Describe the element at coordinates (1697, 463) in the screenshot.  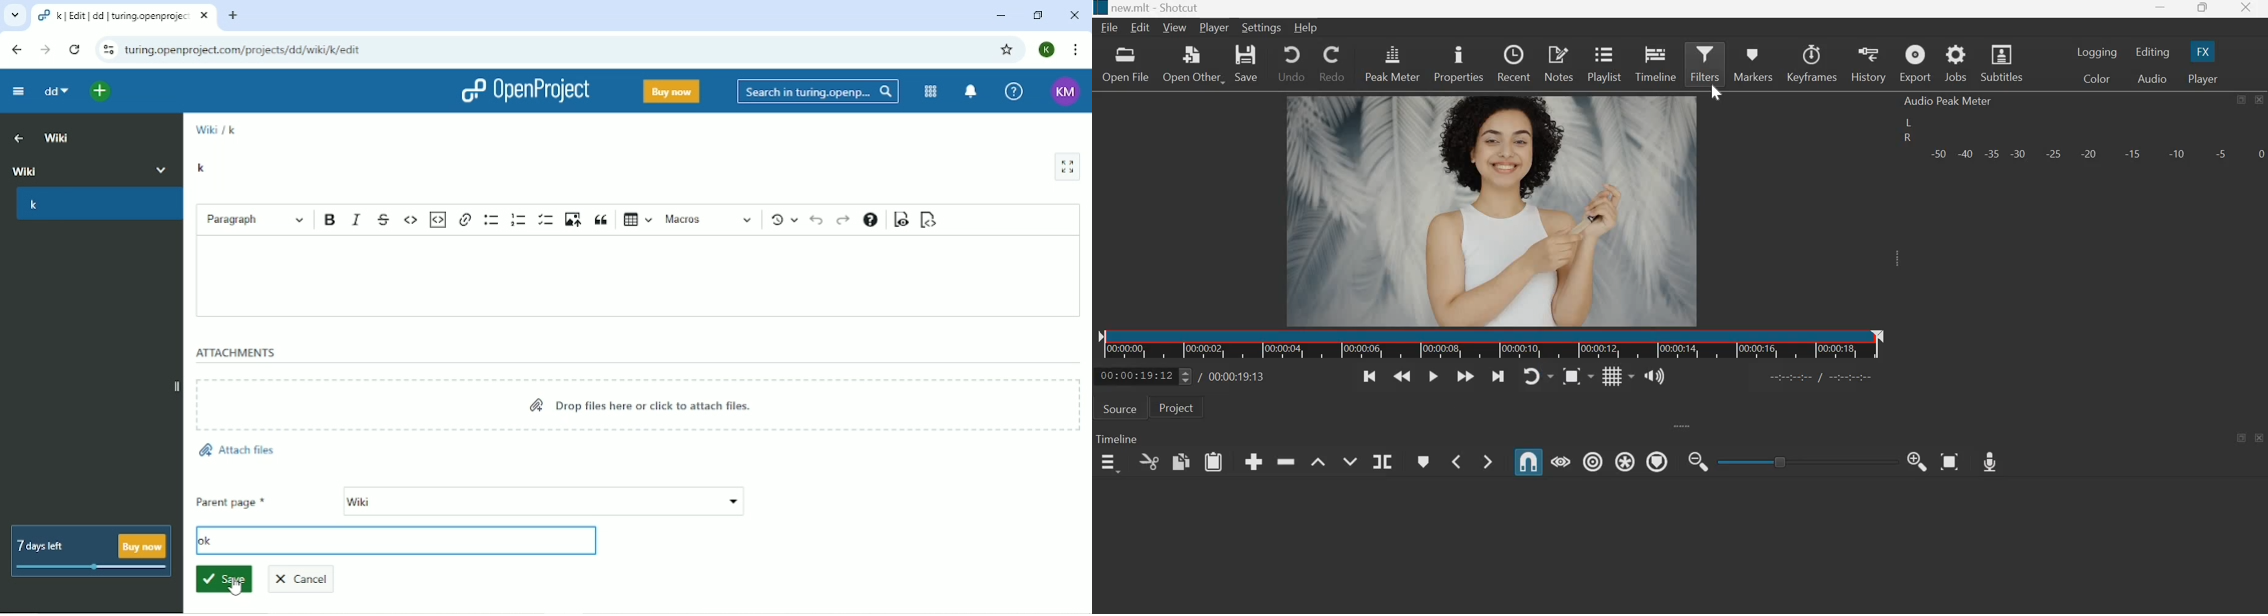
I see `Zoom Timeline out` at that location.